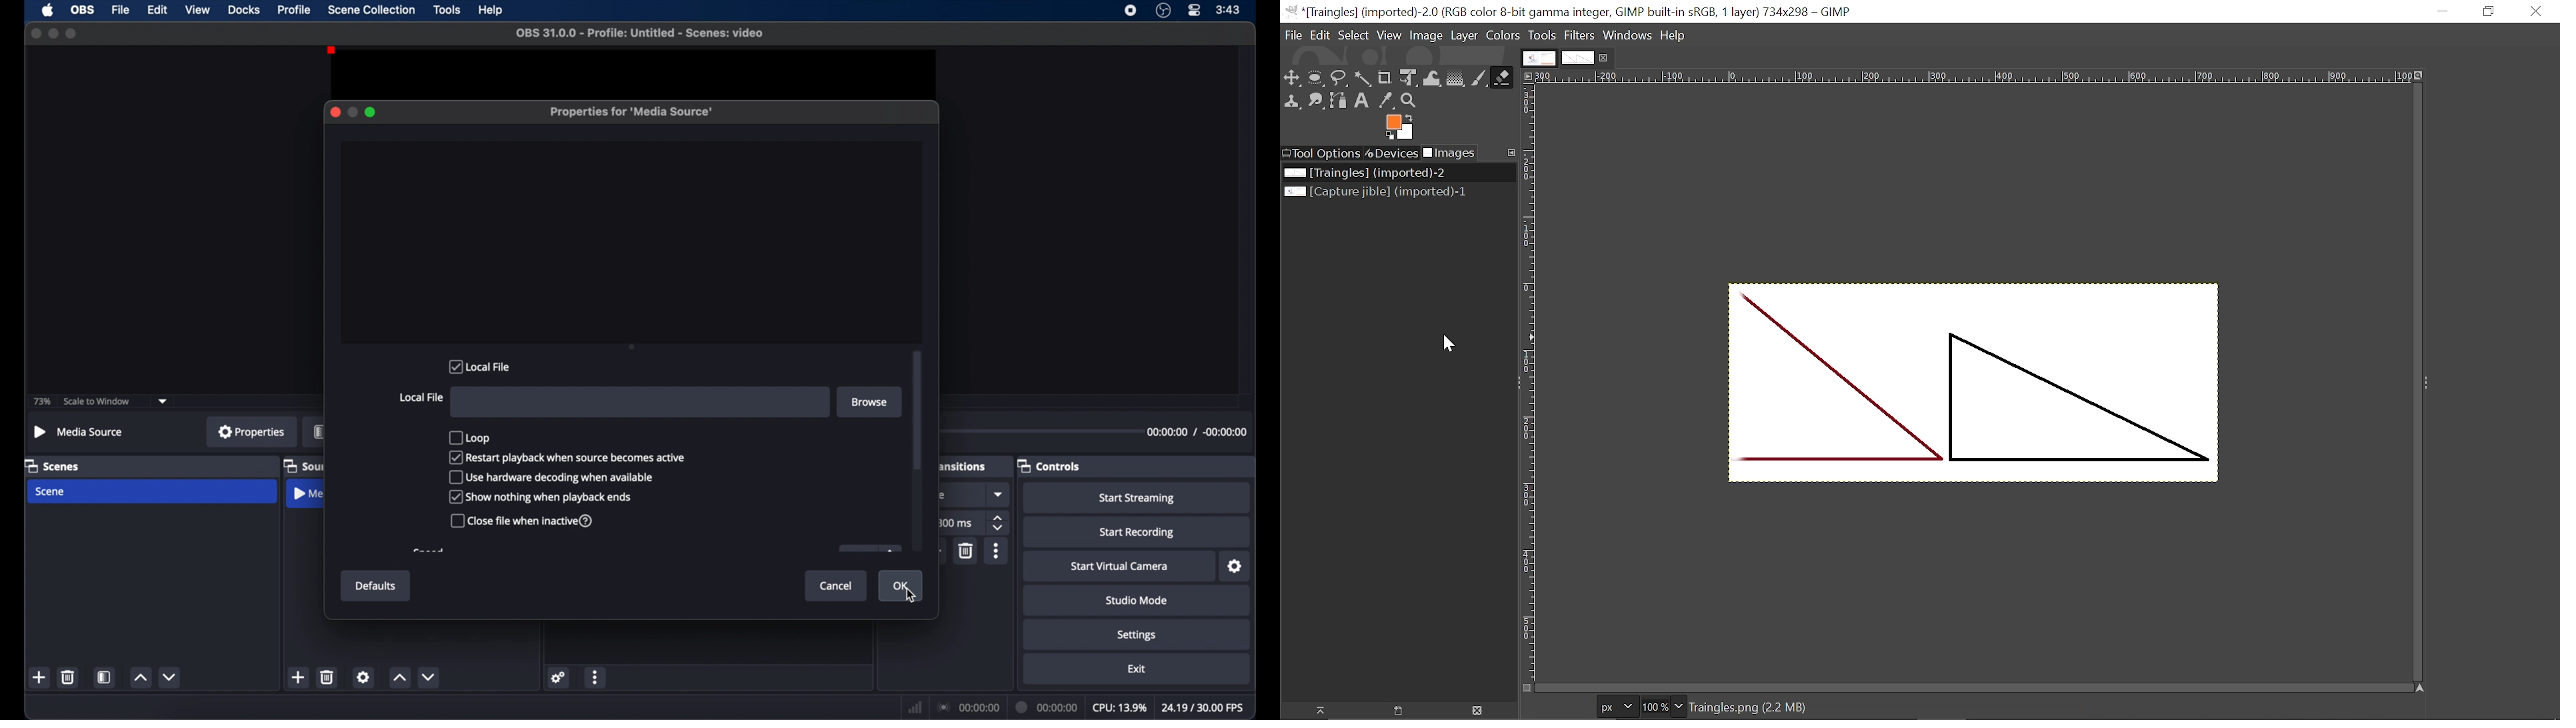  I want to click on cancel, so click(835, 586).